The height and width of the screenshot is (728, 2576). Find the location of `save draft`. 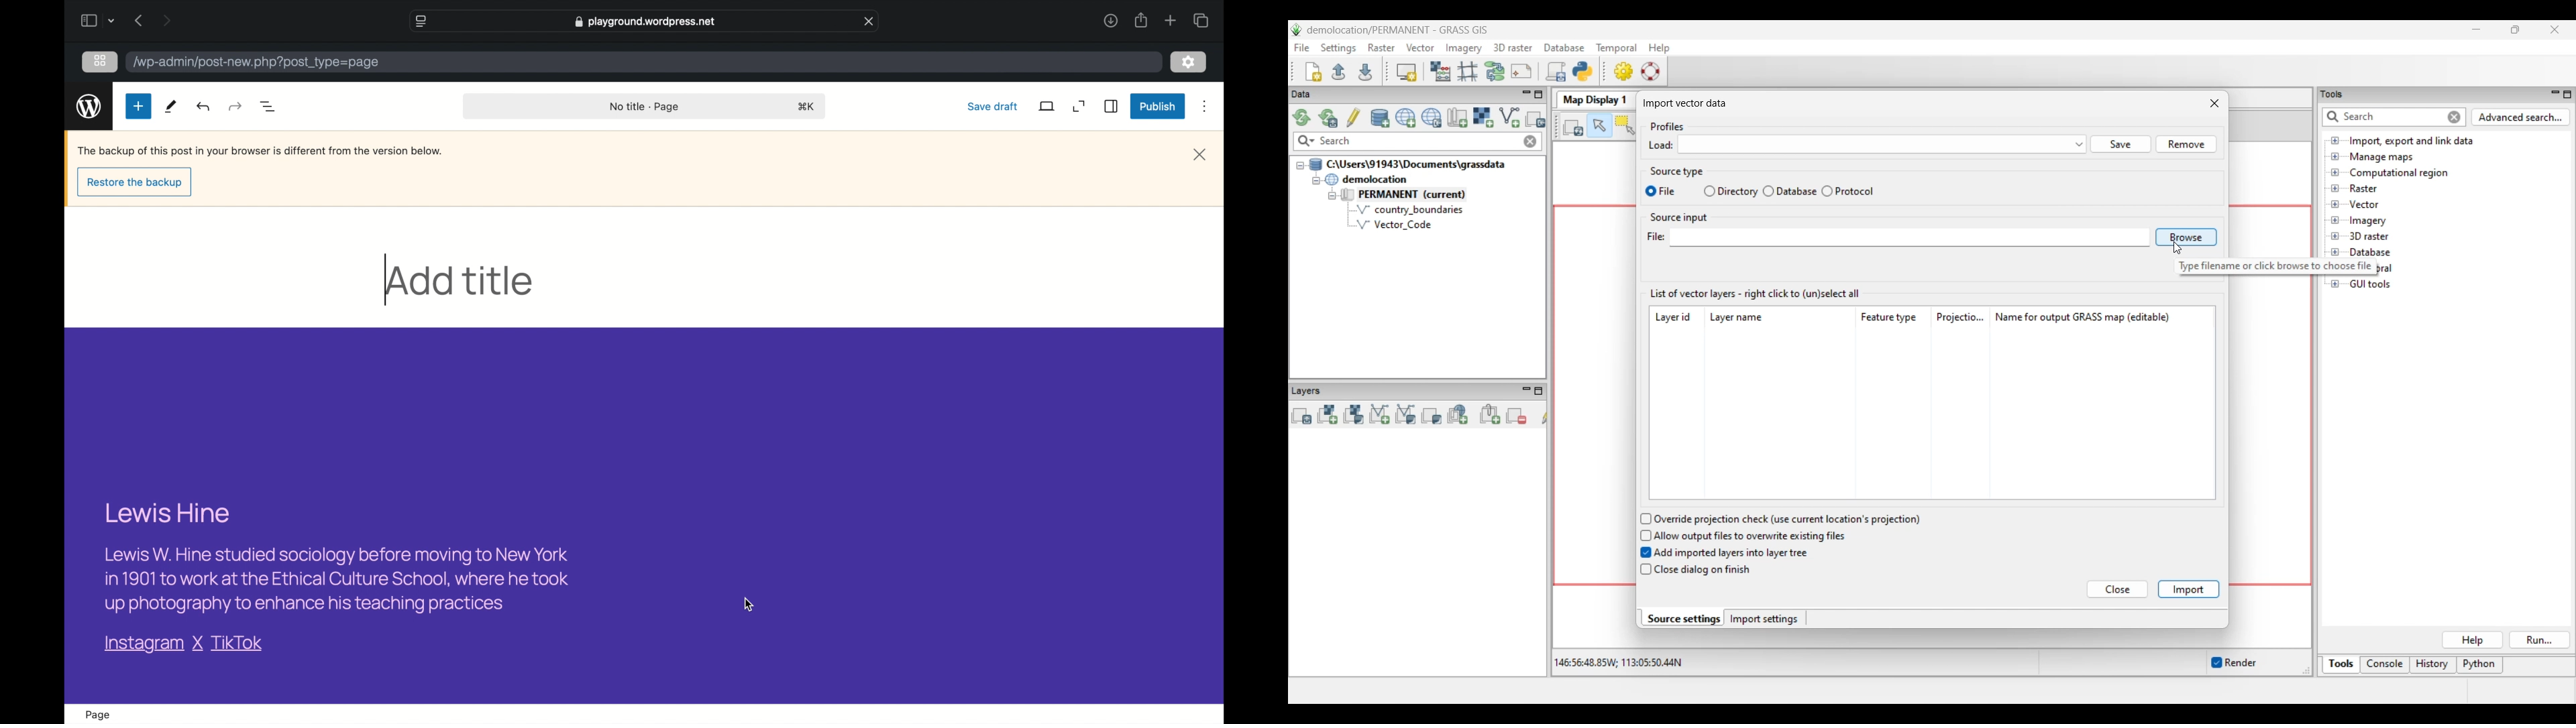

save draft is located at coordinates (993, 106).